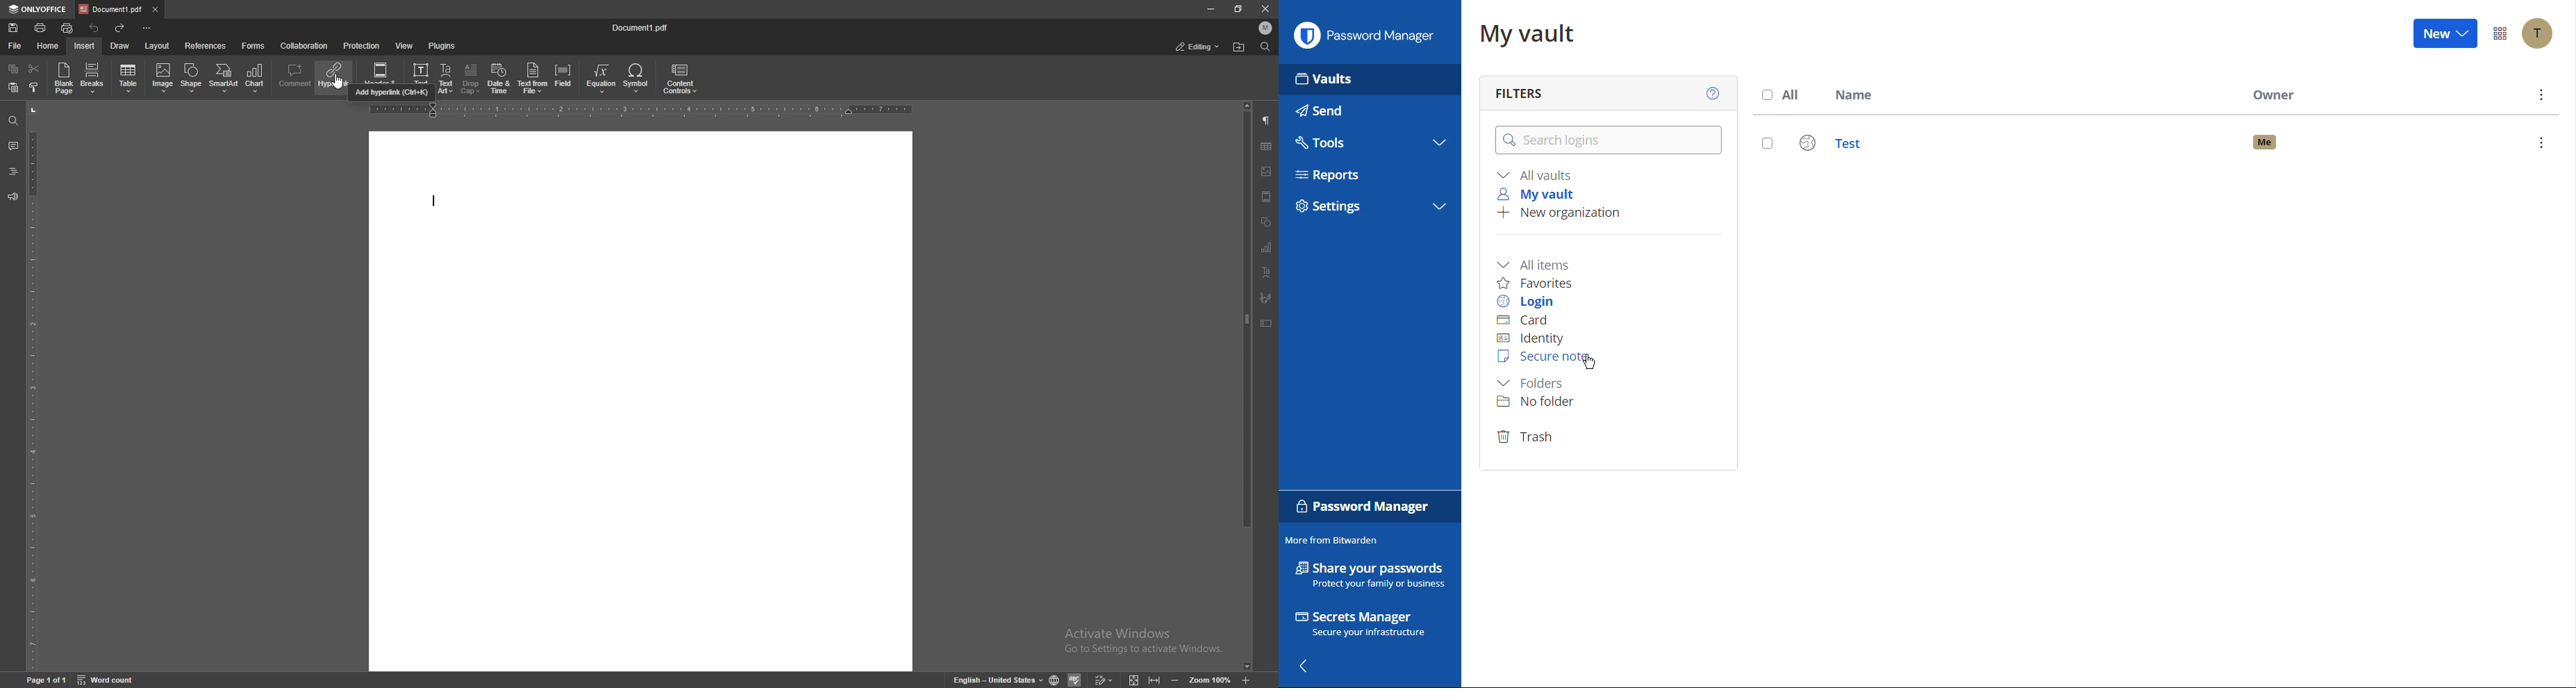  I want to click on All items, so click(1539, 263).